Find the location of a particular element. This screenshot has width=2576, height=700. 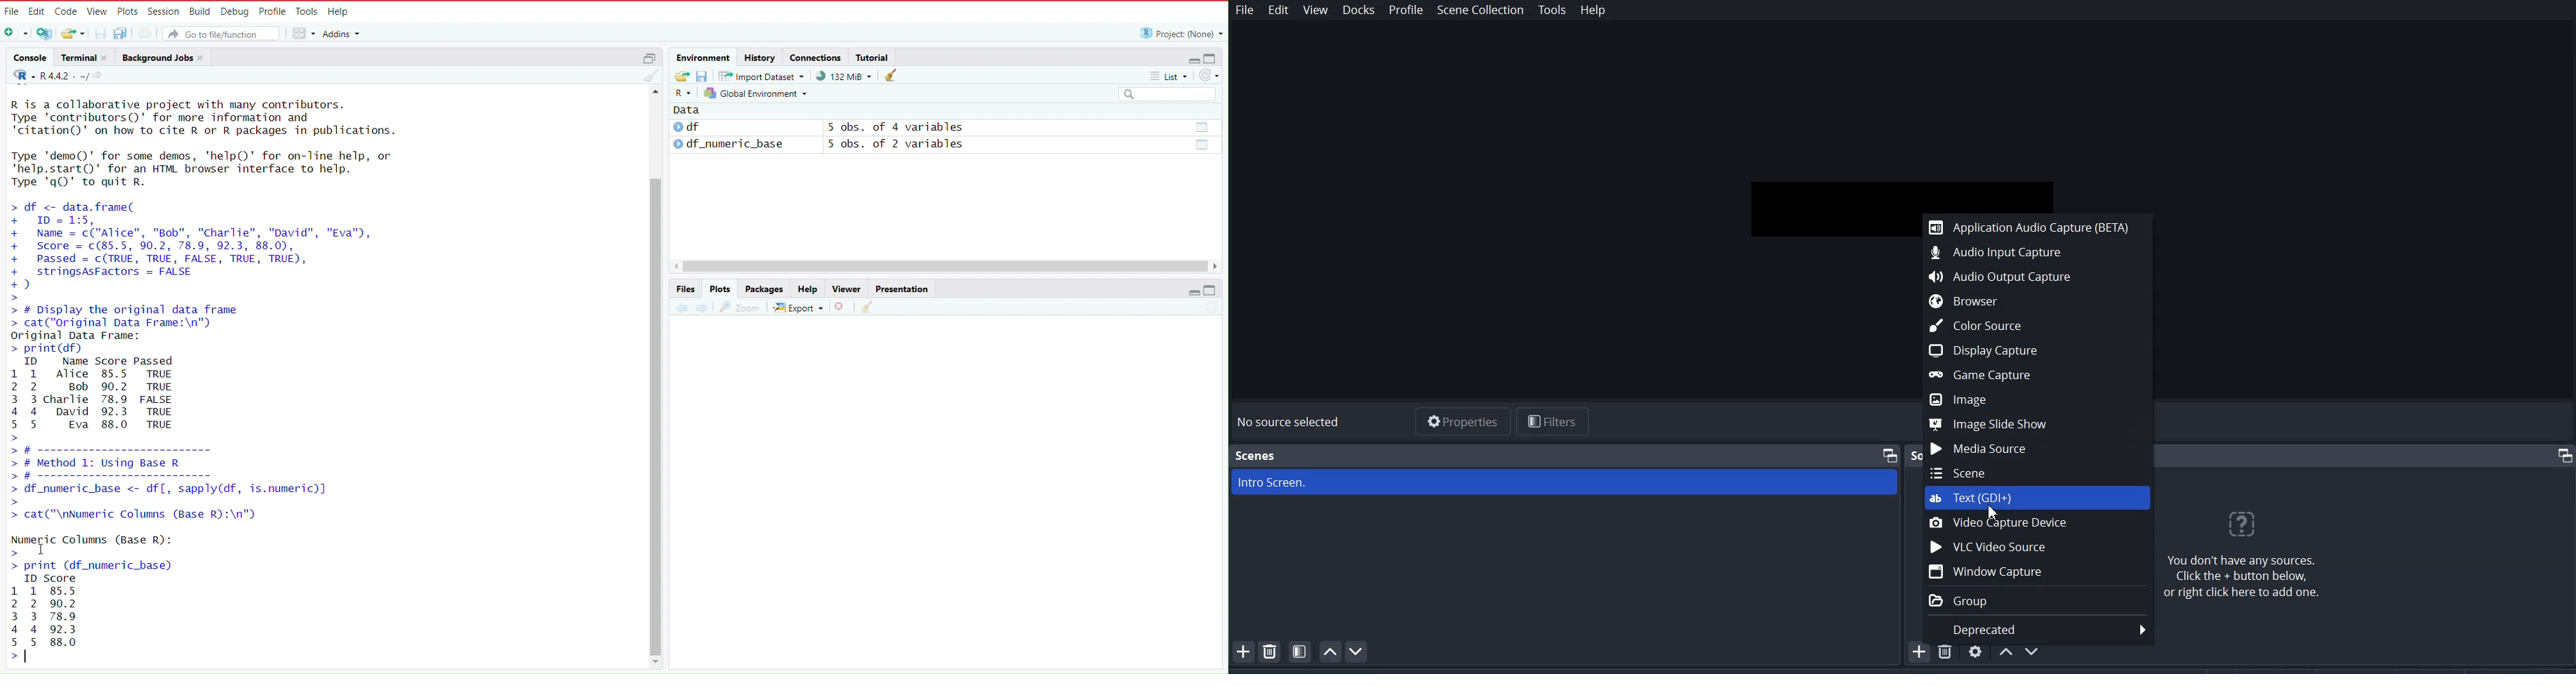

clear all plots is located at coordinates (868, 308).